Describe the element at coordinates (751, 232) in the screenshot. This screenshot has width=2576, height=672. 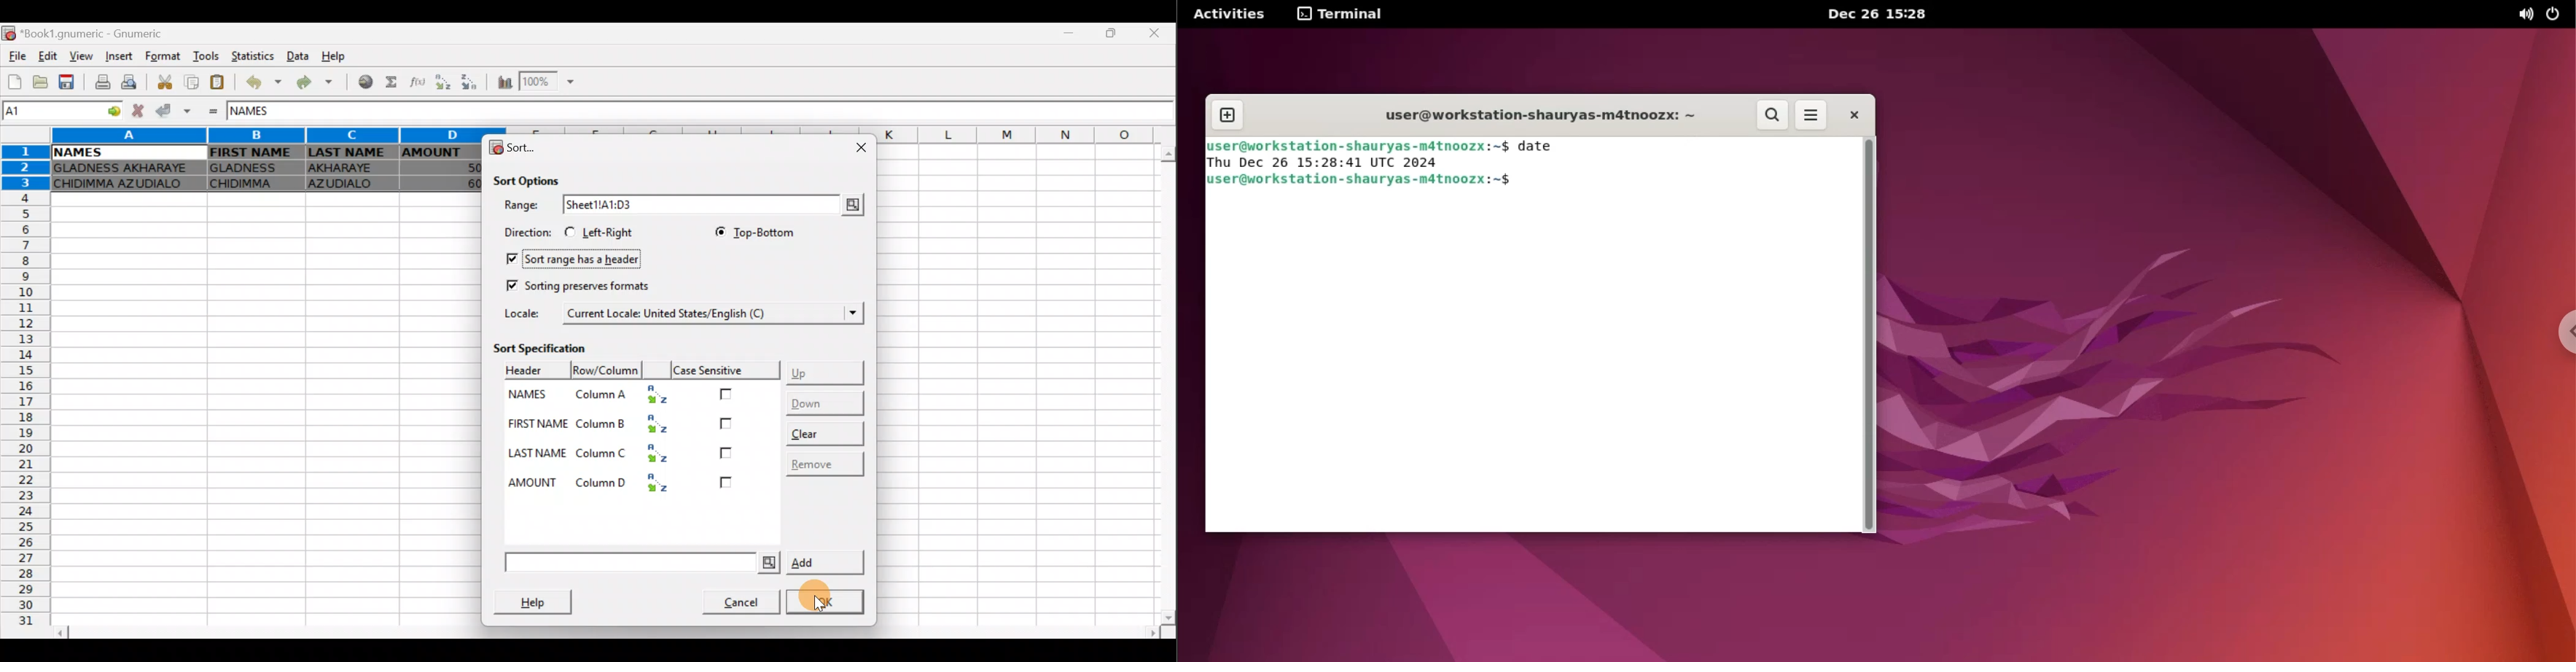
I see `Top-bottom` at that location.